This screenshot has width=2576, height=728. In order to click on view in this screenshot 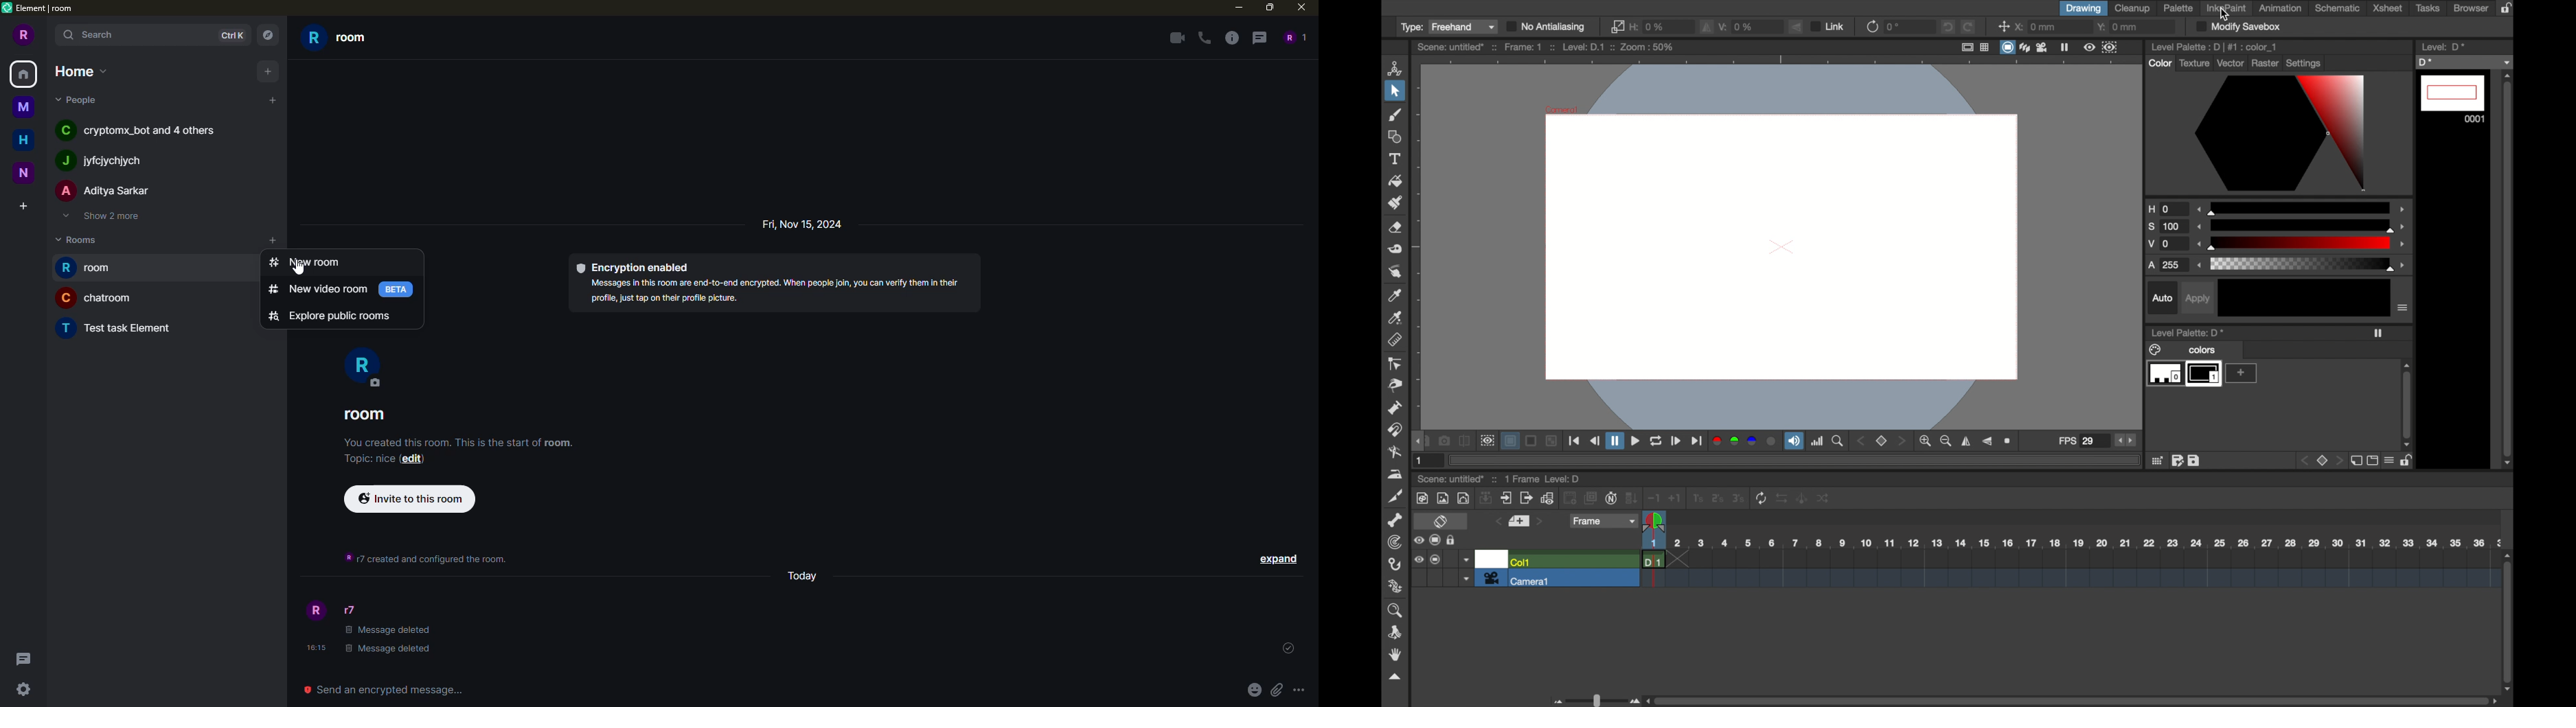, I will do `click(2089, 47)`.